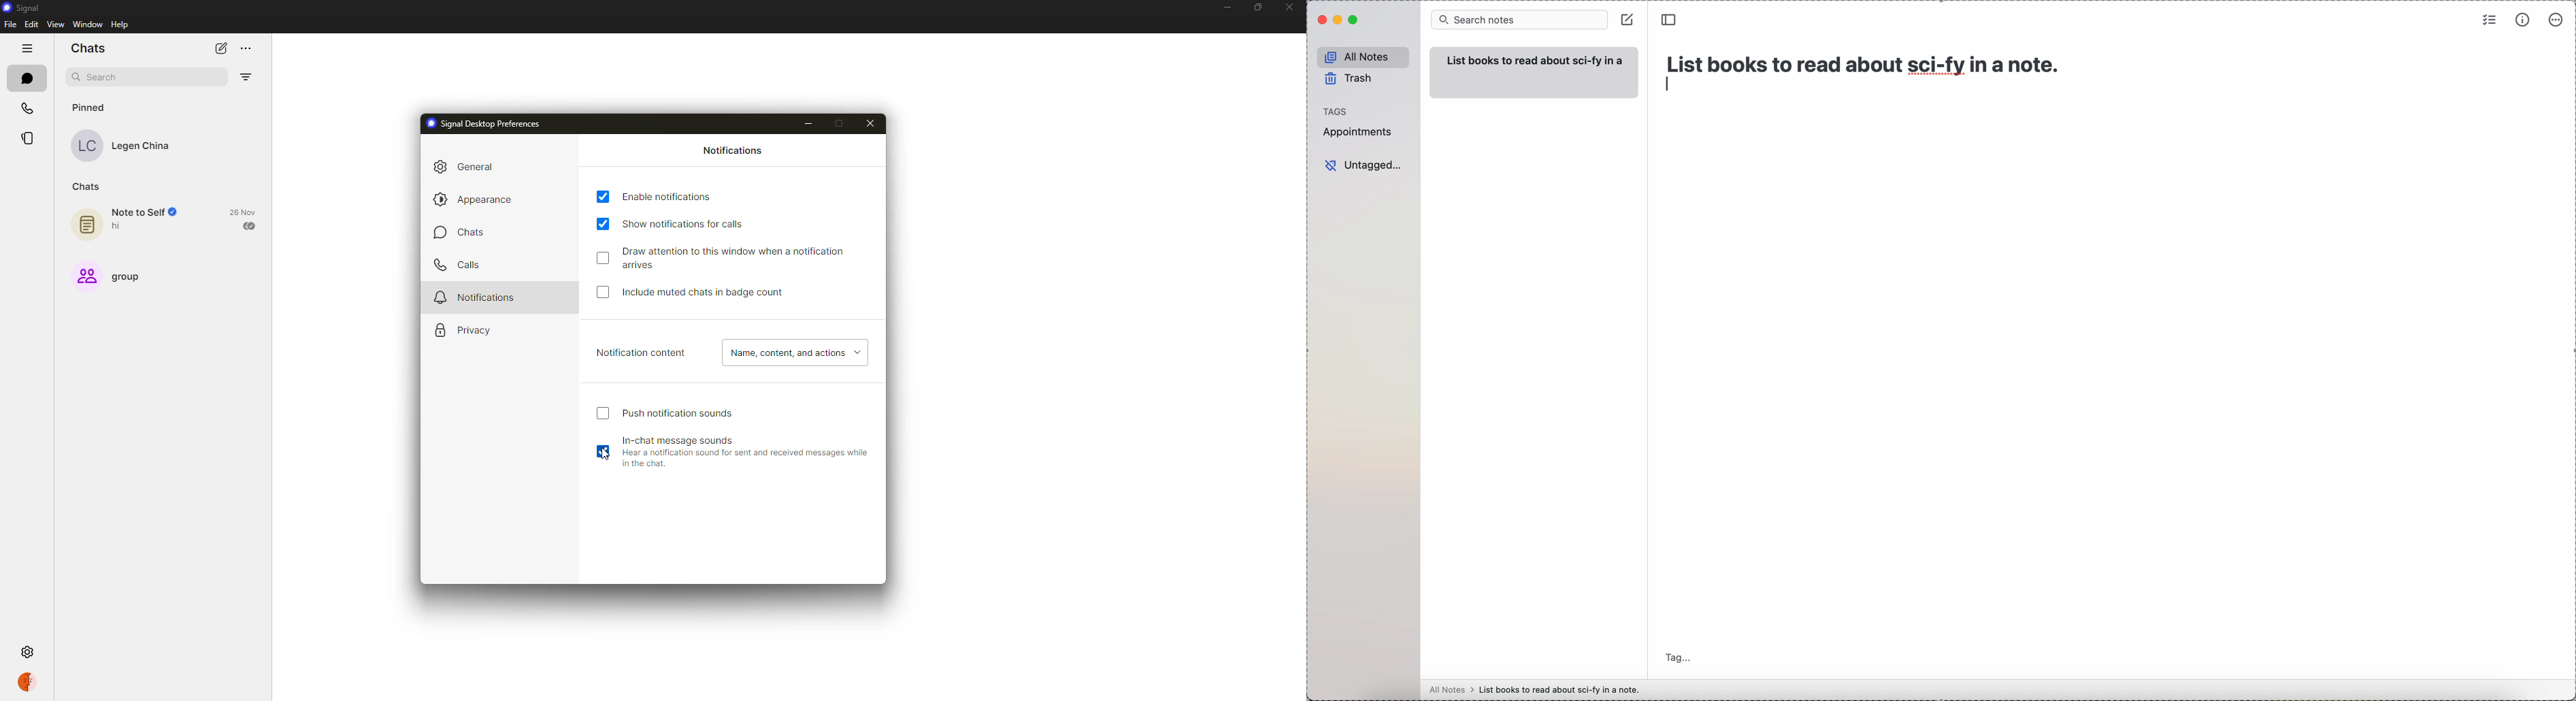  What do you see at coordinates (1865, 62) in the screenshot?
I see `title: List books to read about sci-fy in a note.` at bounding box center [1865, 62].